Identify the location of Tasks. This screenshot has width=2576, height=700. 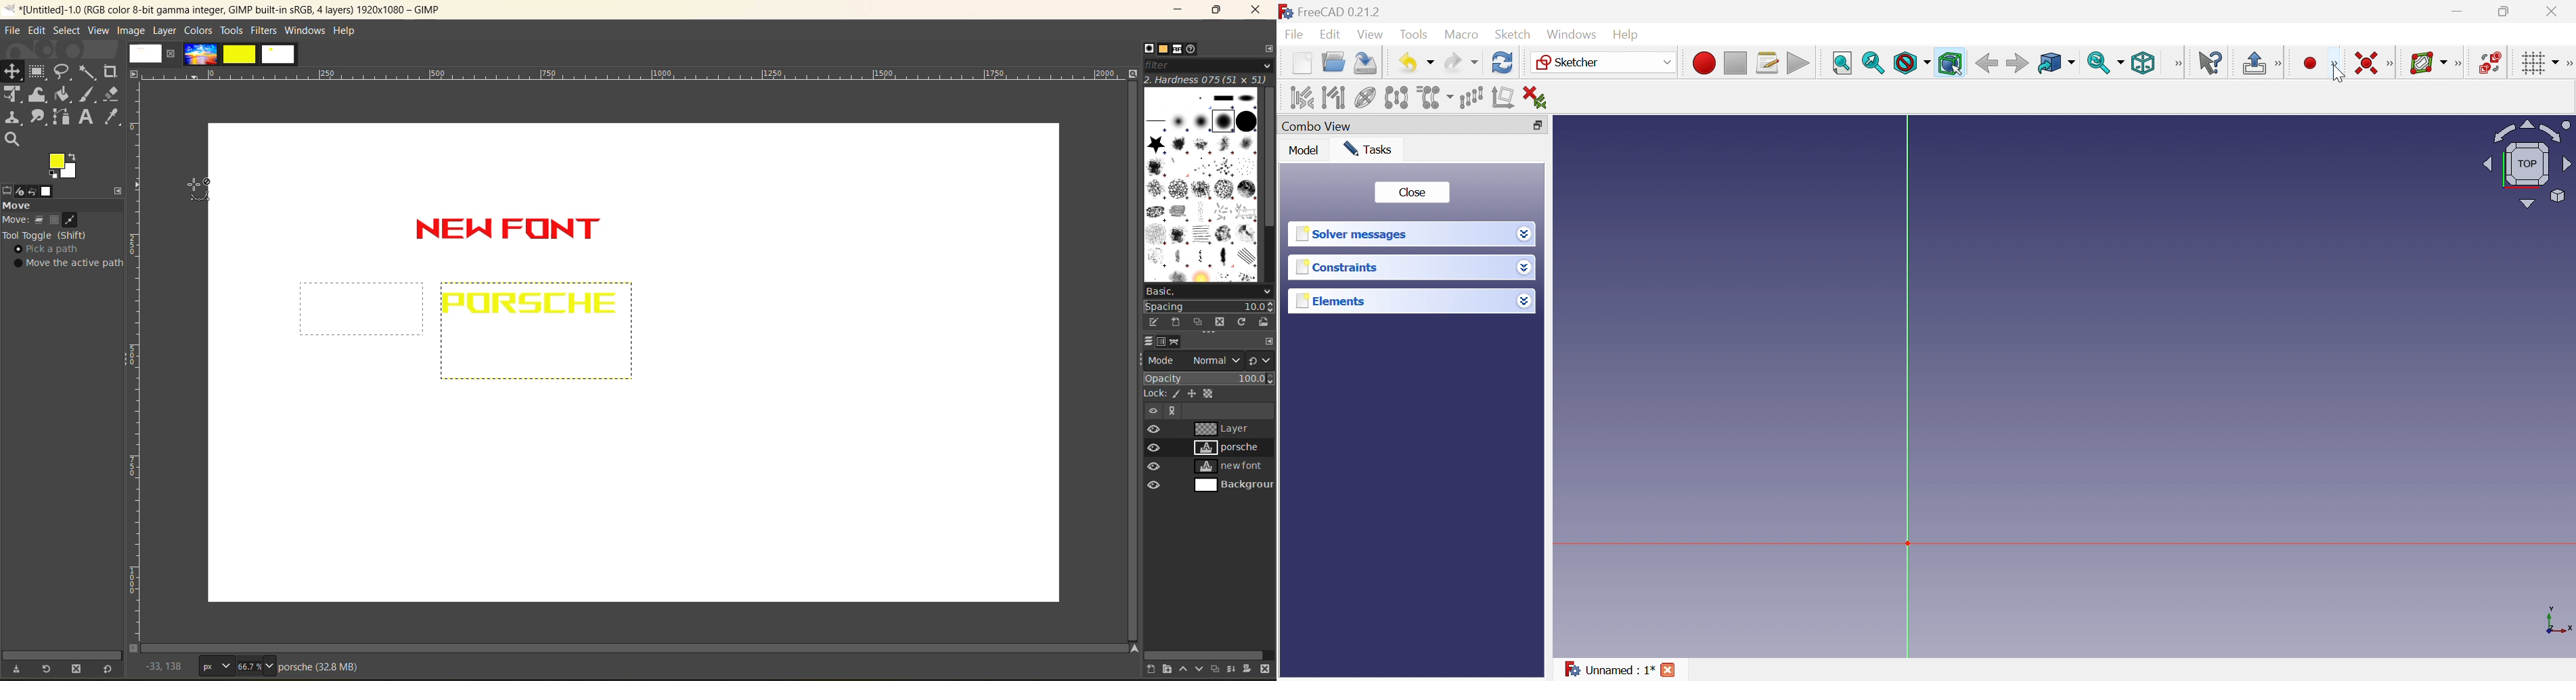
(1368, 148).